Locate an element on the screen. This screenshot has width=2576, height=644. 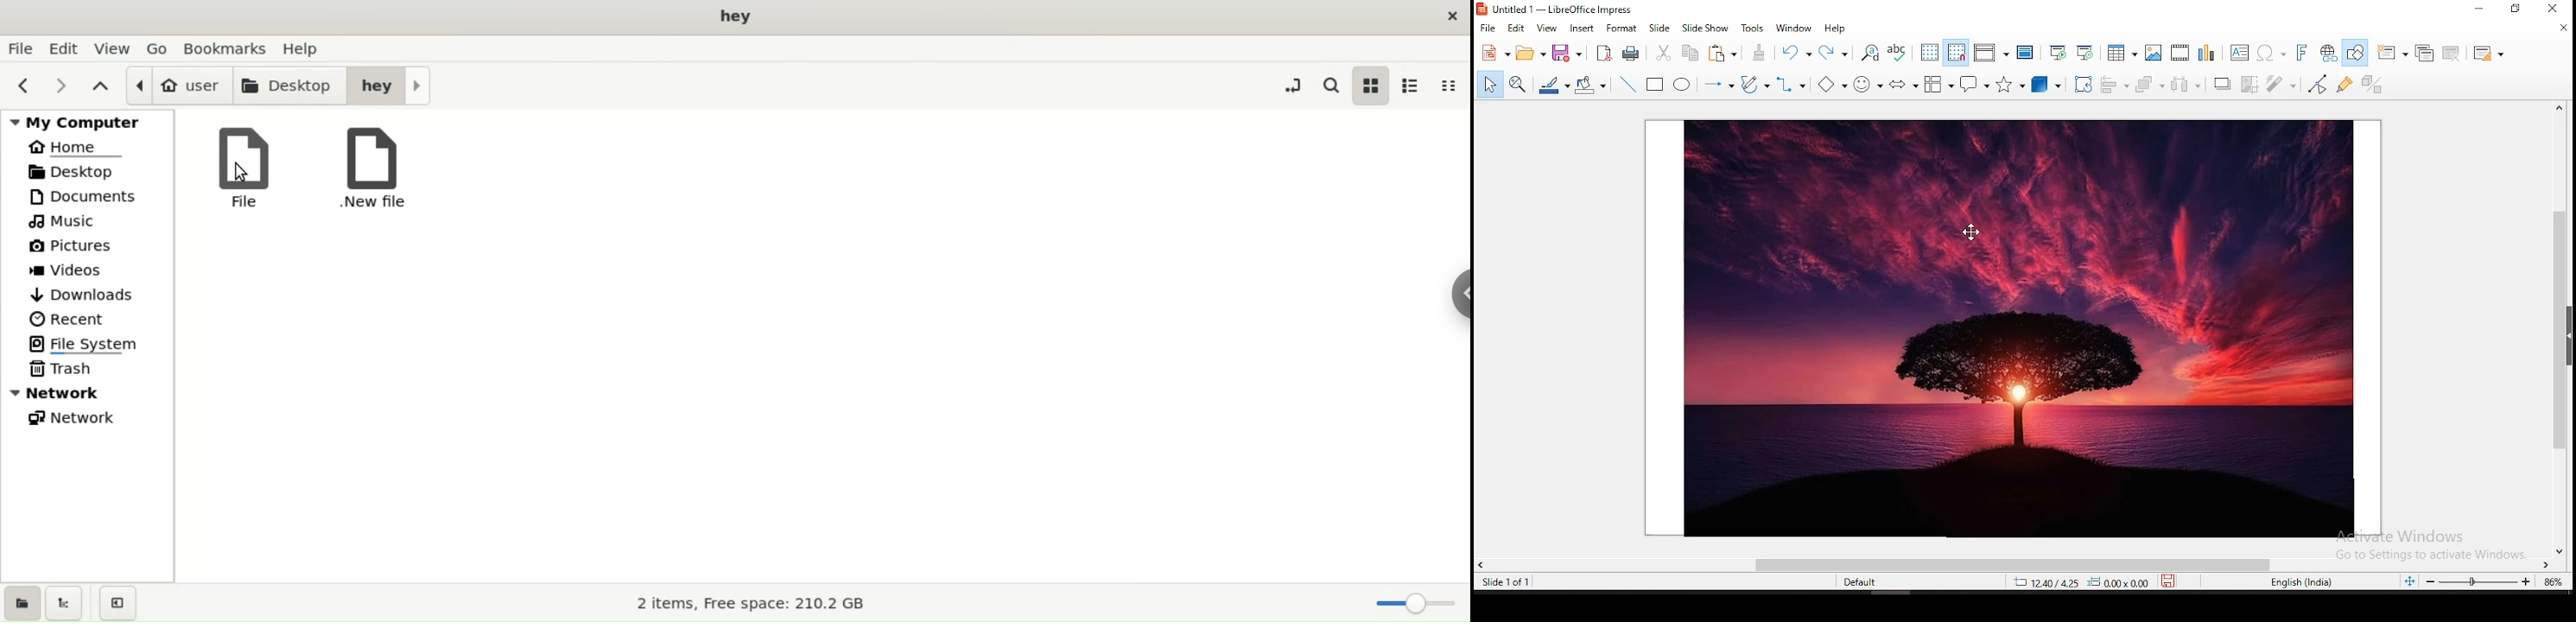
filter is located at coordinates (2280, 84).